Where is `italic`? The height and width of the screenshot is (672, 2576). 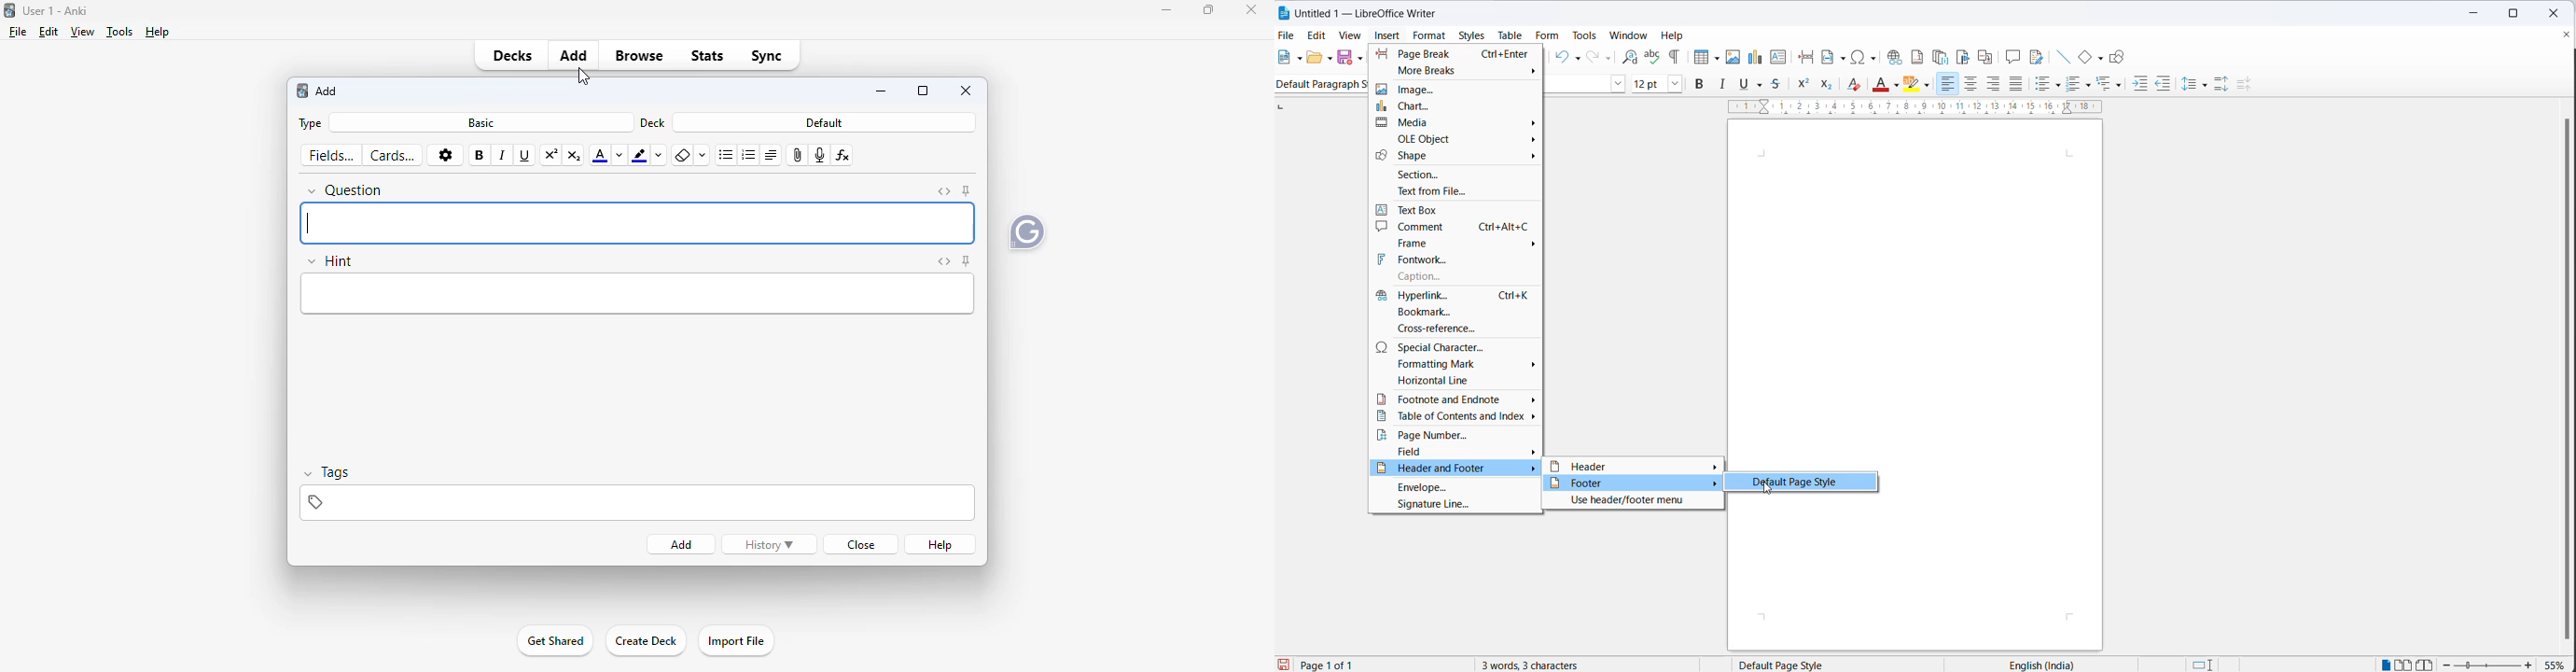 italic is located at coordinates (503, 156).